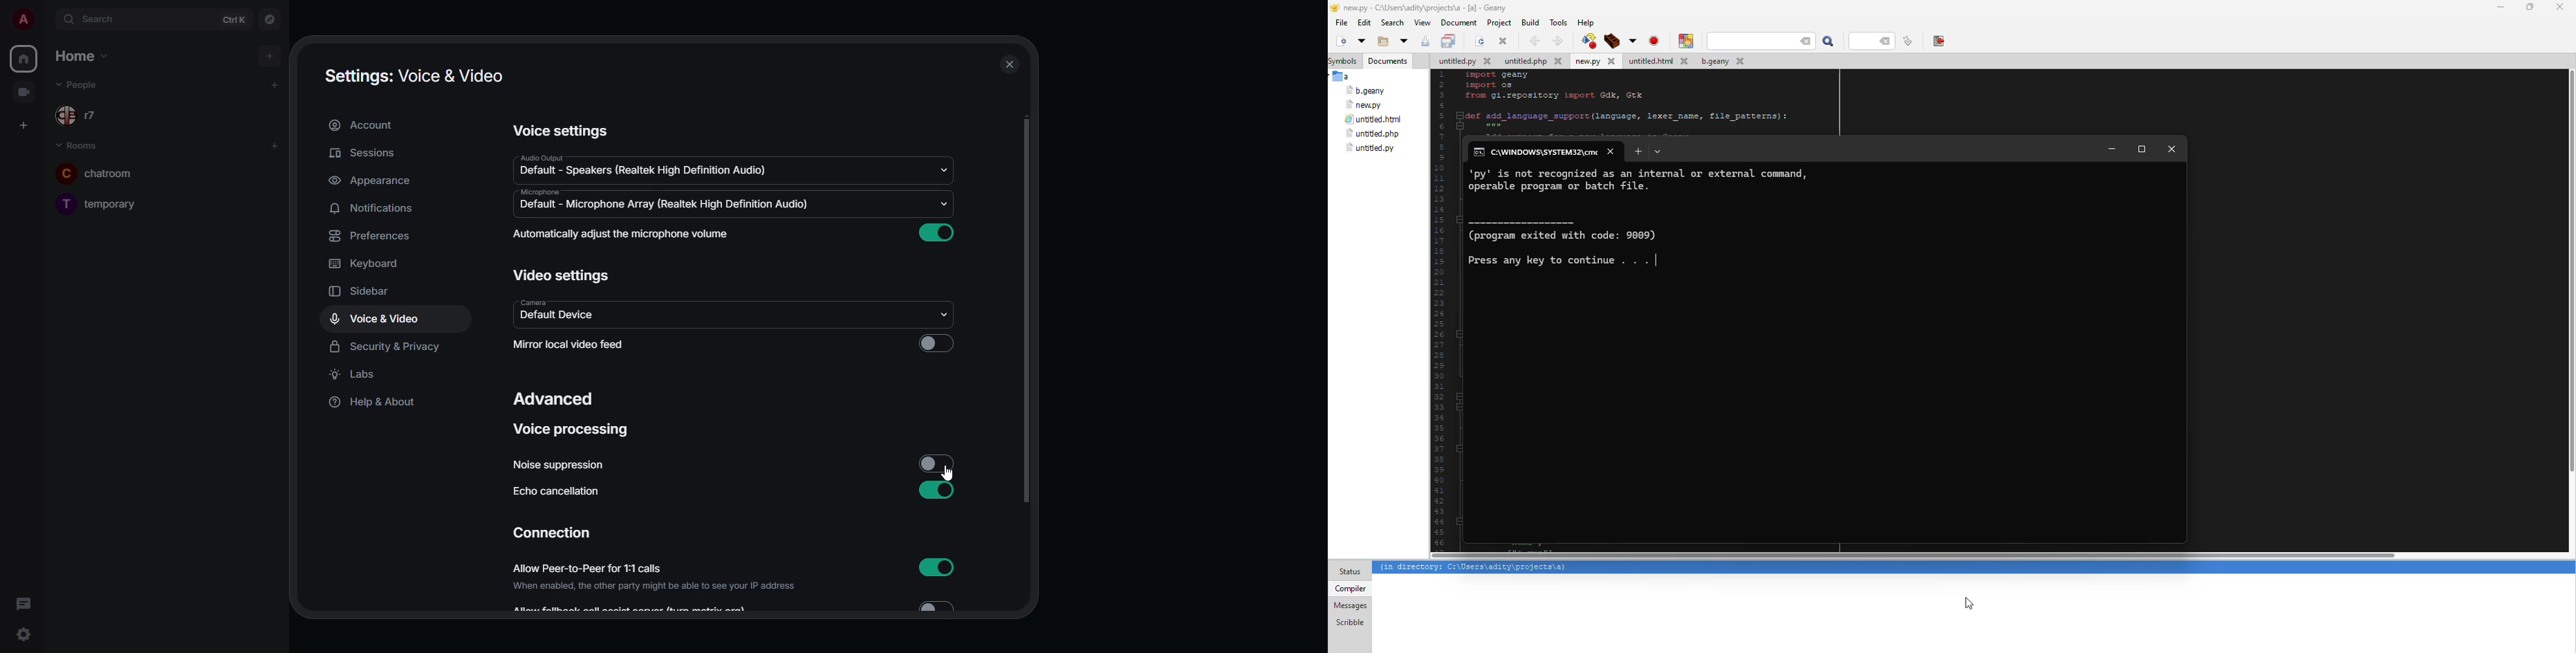 Image resolution: width=2576 pixels, height=672 pixels. I want to click on video settings, so click(562, 275).